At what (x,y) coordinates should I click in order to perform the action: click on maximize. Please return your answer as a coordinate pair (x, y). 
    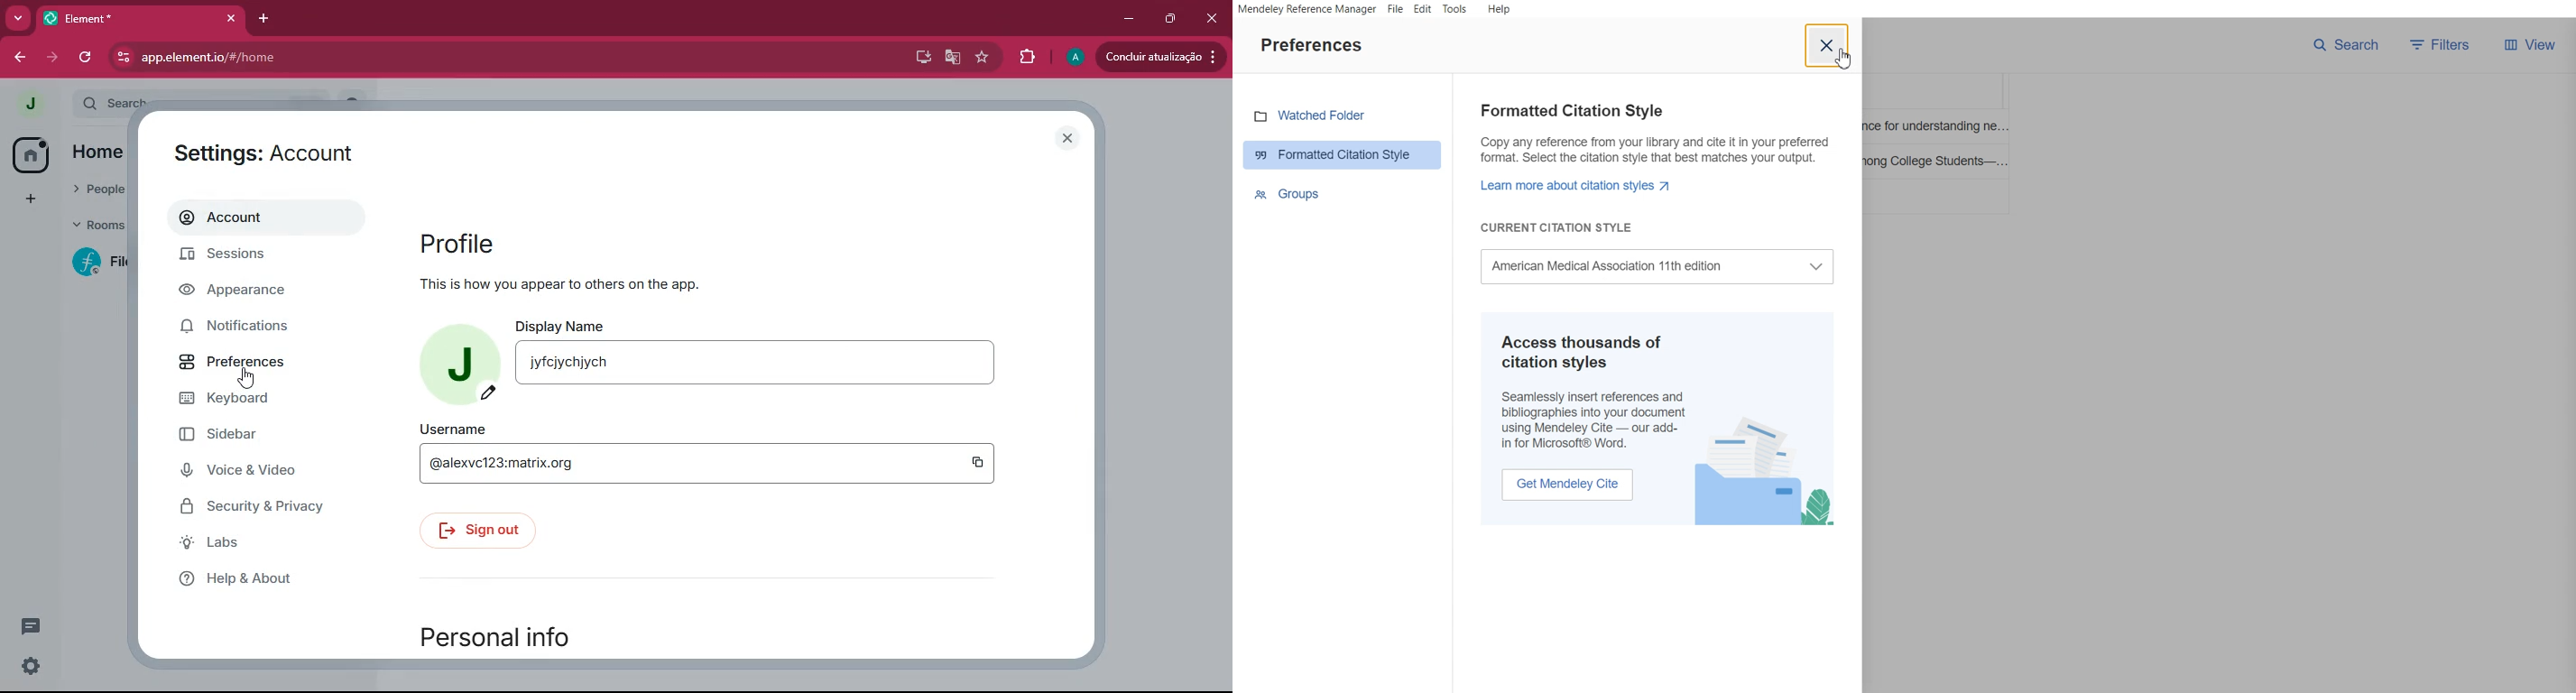
    Looking at the image, I should click on (1172, 20).